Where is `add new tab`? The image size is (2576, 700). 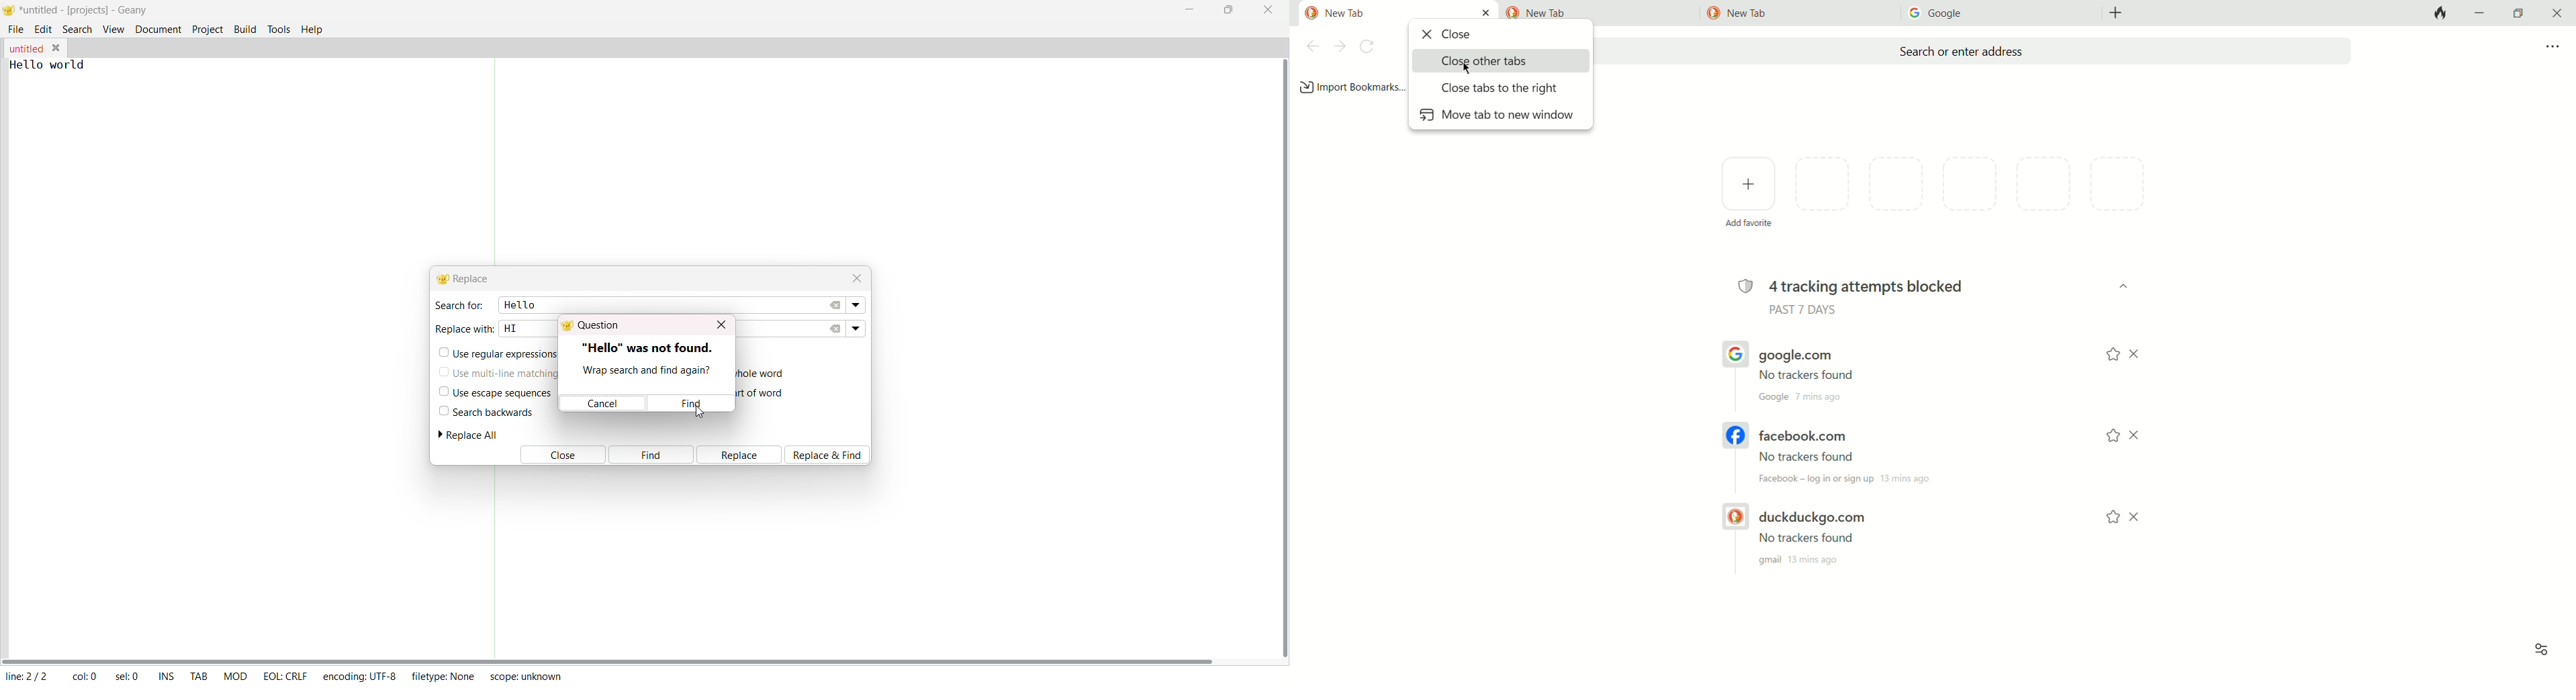
add new tab is located at coordinates (2121, 11).